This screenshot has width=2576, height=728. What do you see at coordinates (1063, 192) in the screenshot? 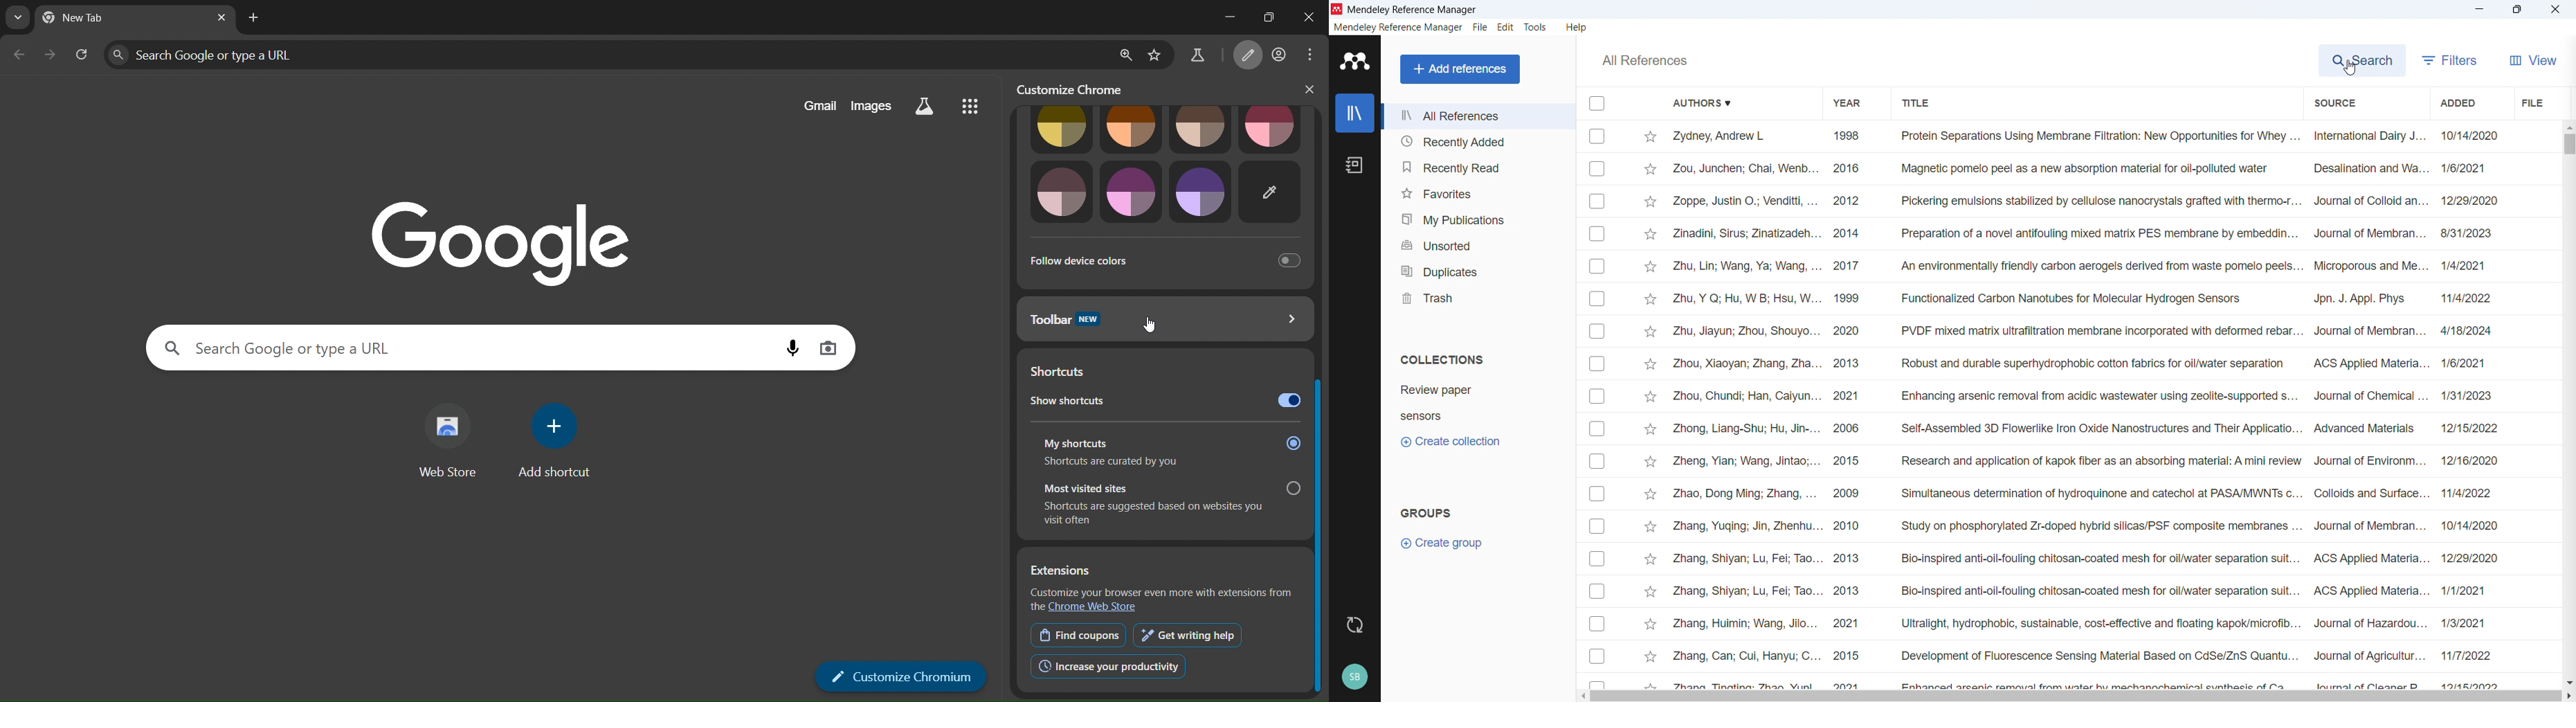
I see `theme` at bounding box center [1063, 192].